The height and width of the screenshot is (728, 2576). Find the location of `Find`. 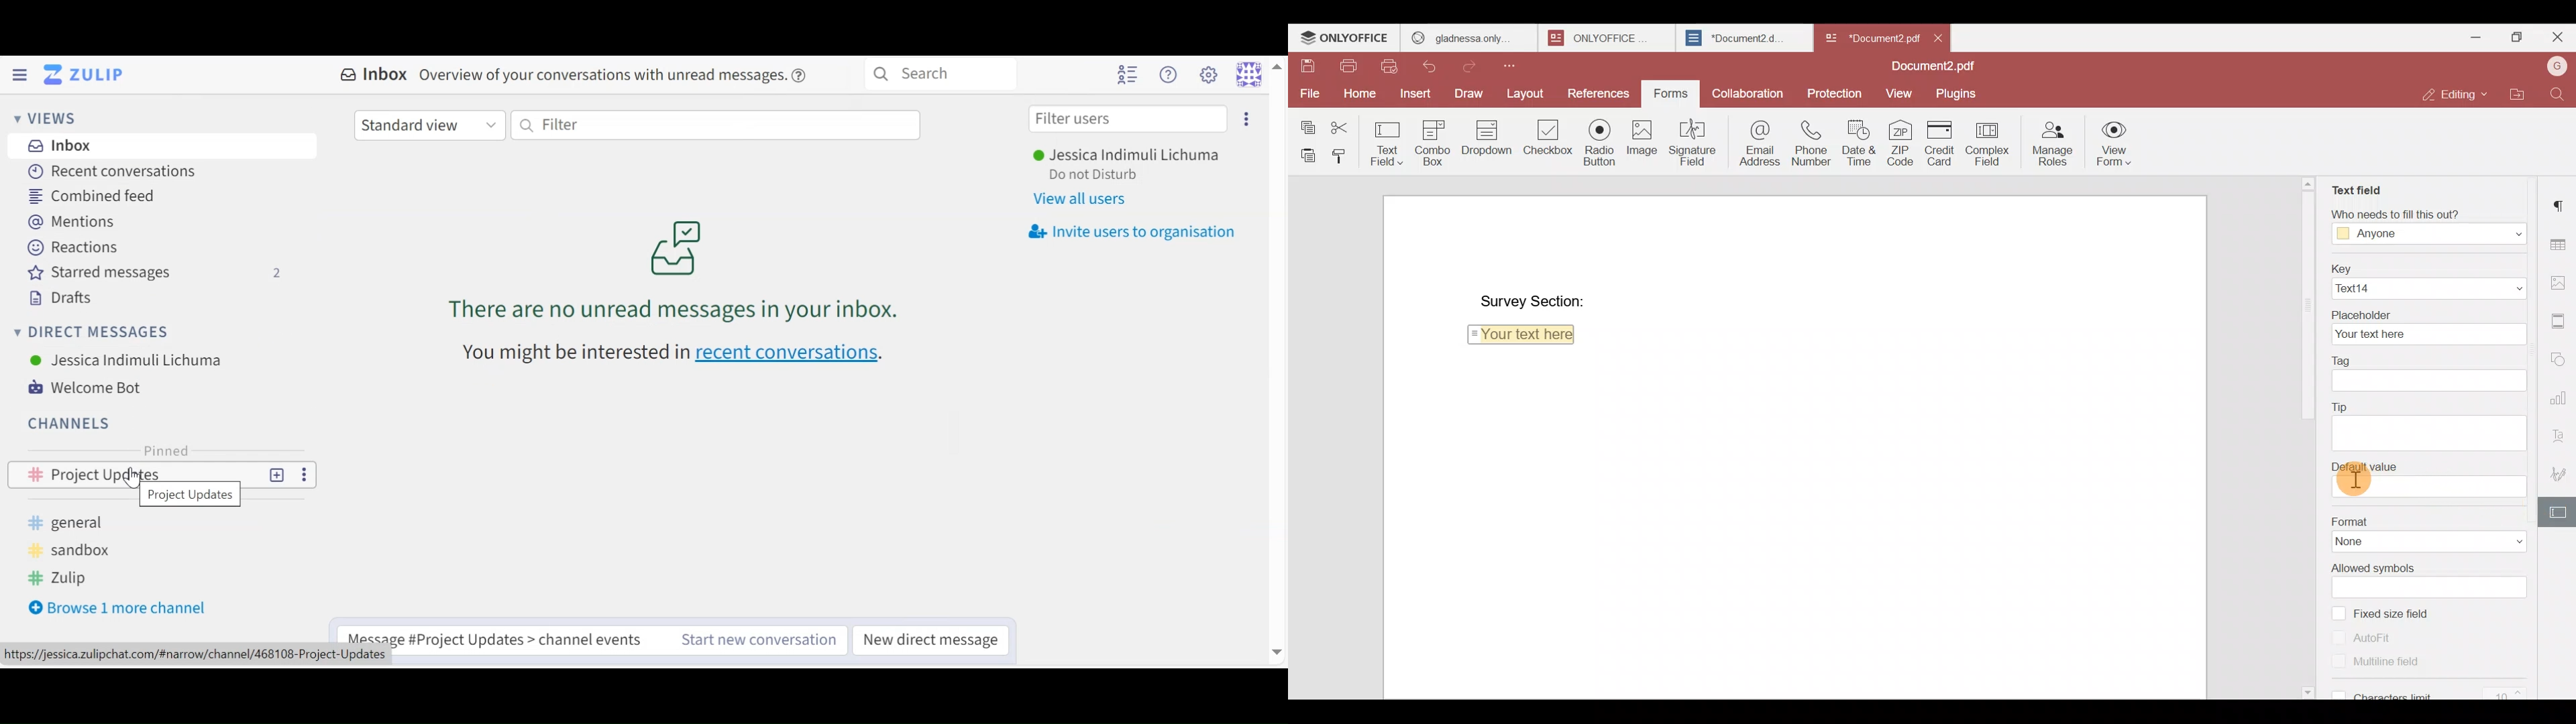

Find is located at coordinates (2561, 95).